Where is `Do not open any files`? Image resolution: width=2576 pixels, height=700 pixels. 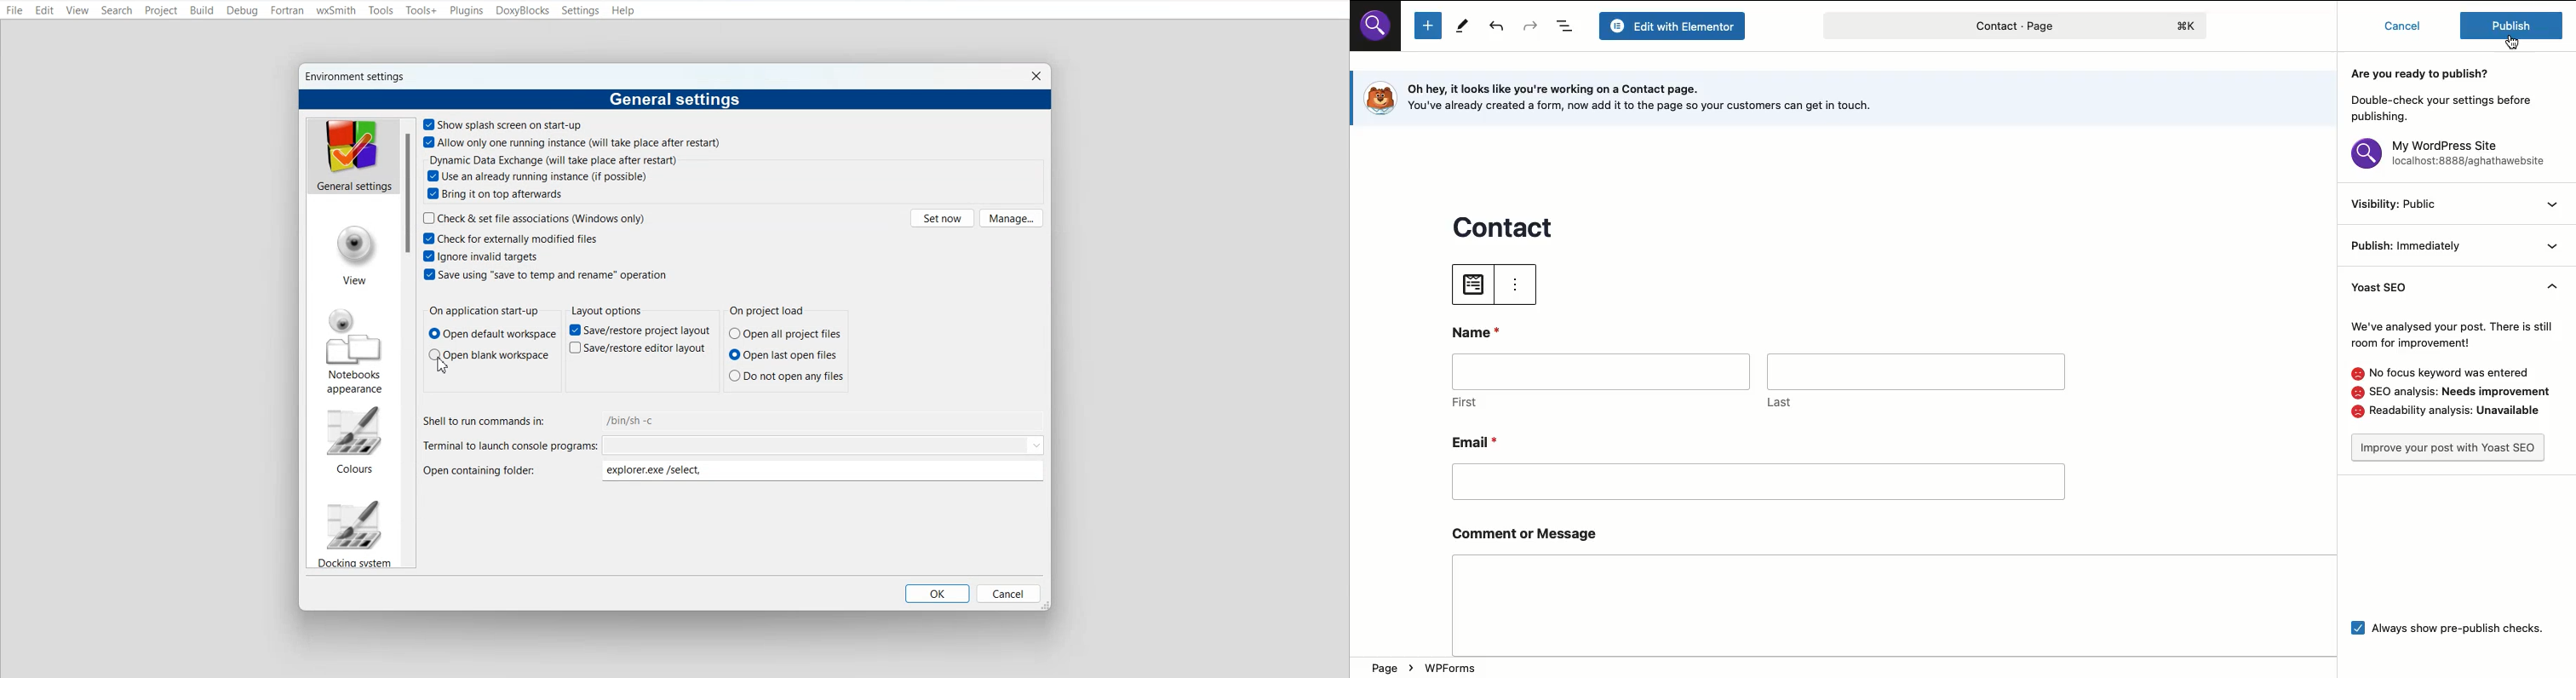
Do not open any files is located at coordinates (787, 375).